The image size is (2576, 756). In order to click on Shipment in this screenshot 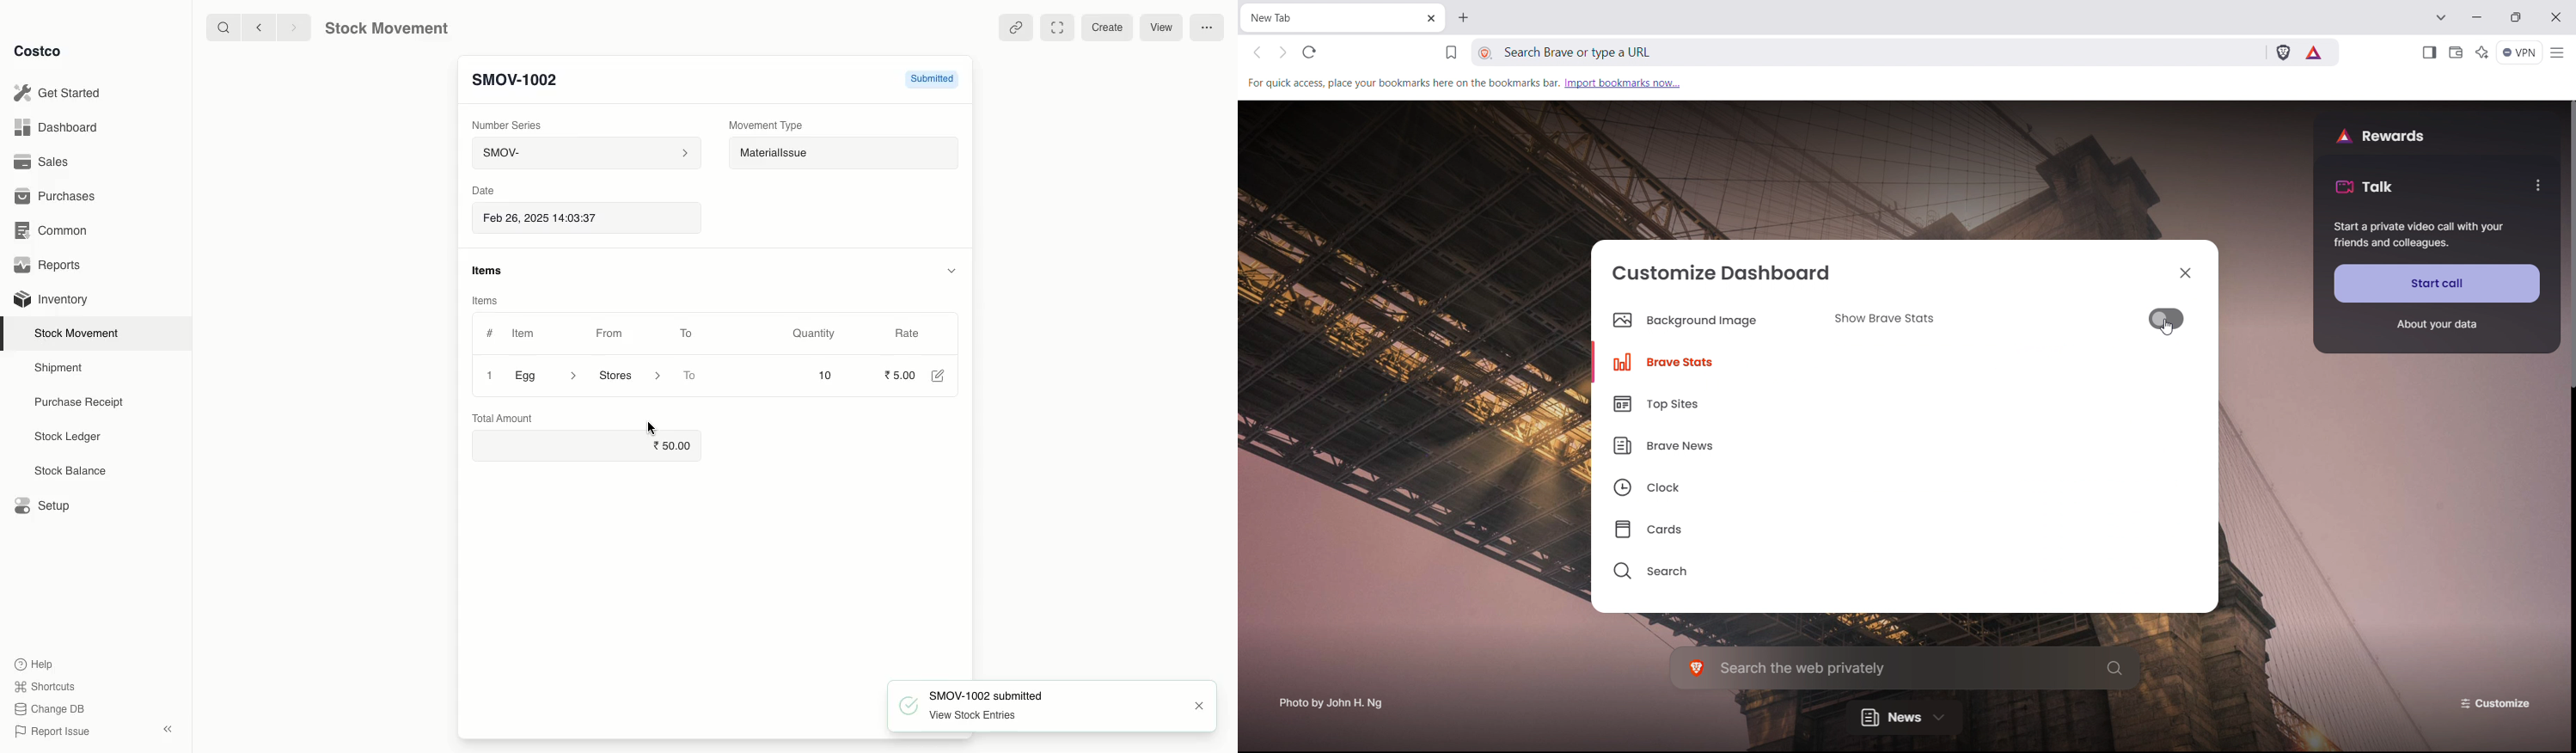, I will do `click(59, 369)`.